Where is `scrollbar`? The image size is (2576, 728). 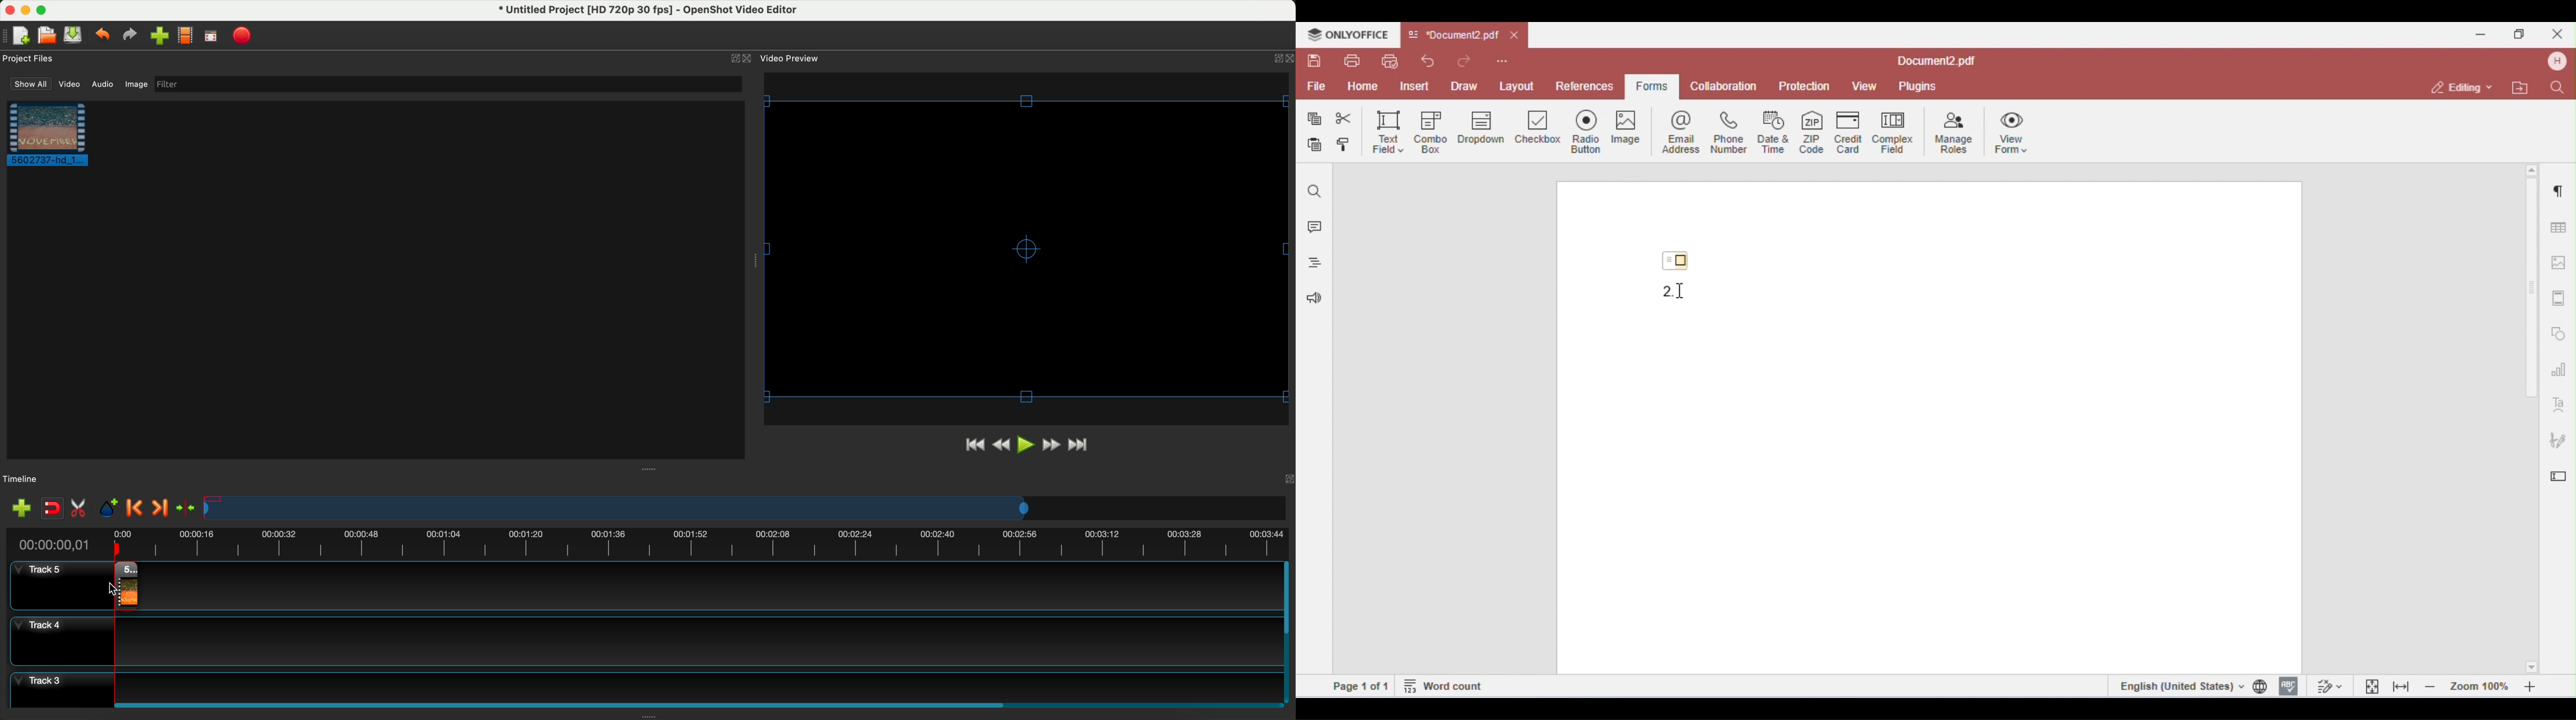 scrollbar is located at coordinates (1288, 630).